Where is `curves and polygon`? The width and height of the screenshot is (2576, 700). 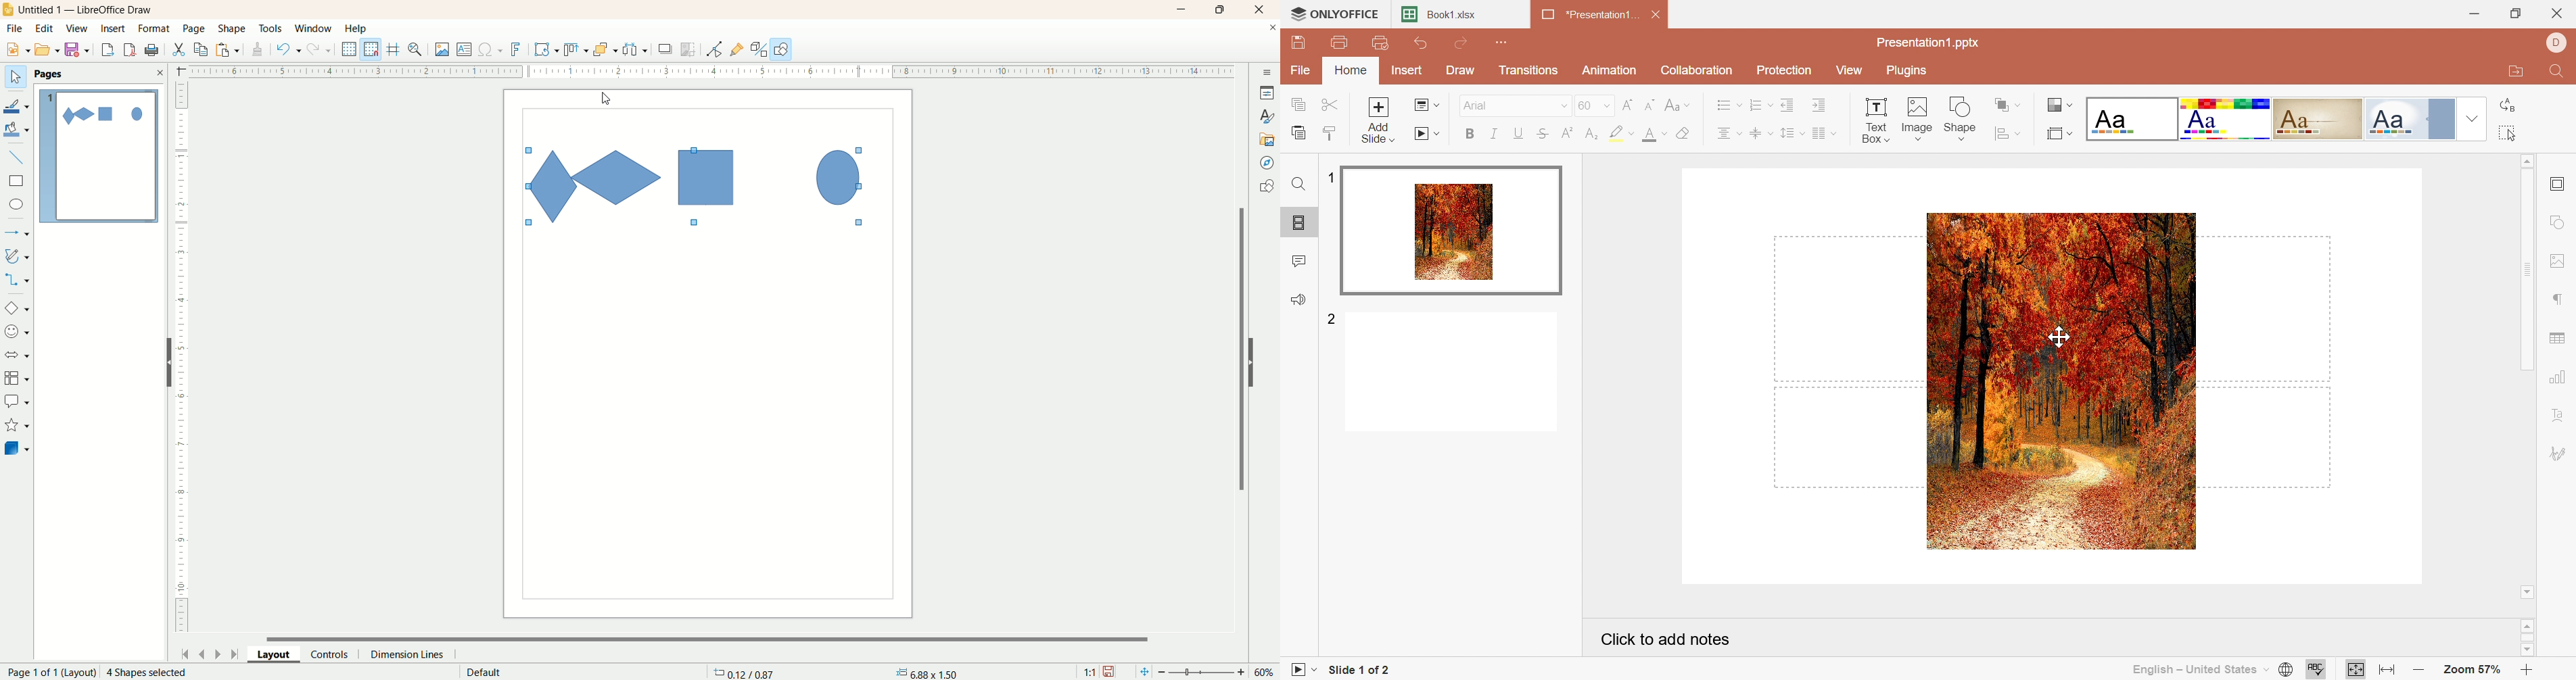 curves and polygon is located at coordinates (18, 256).